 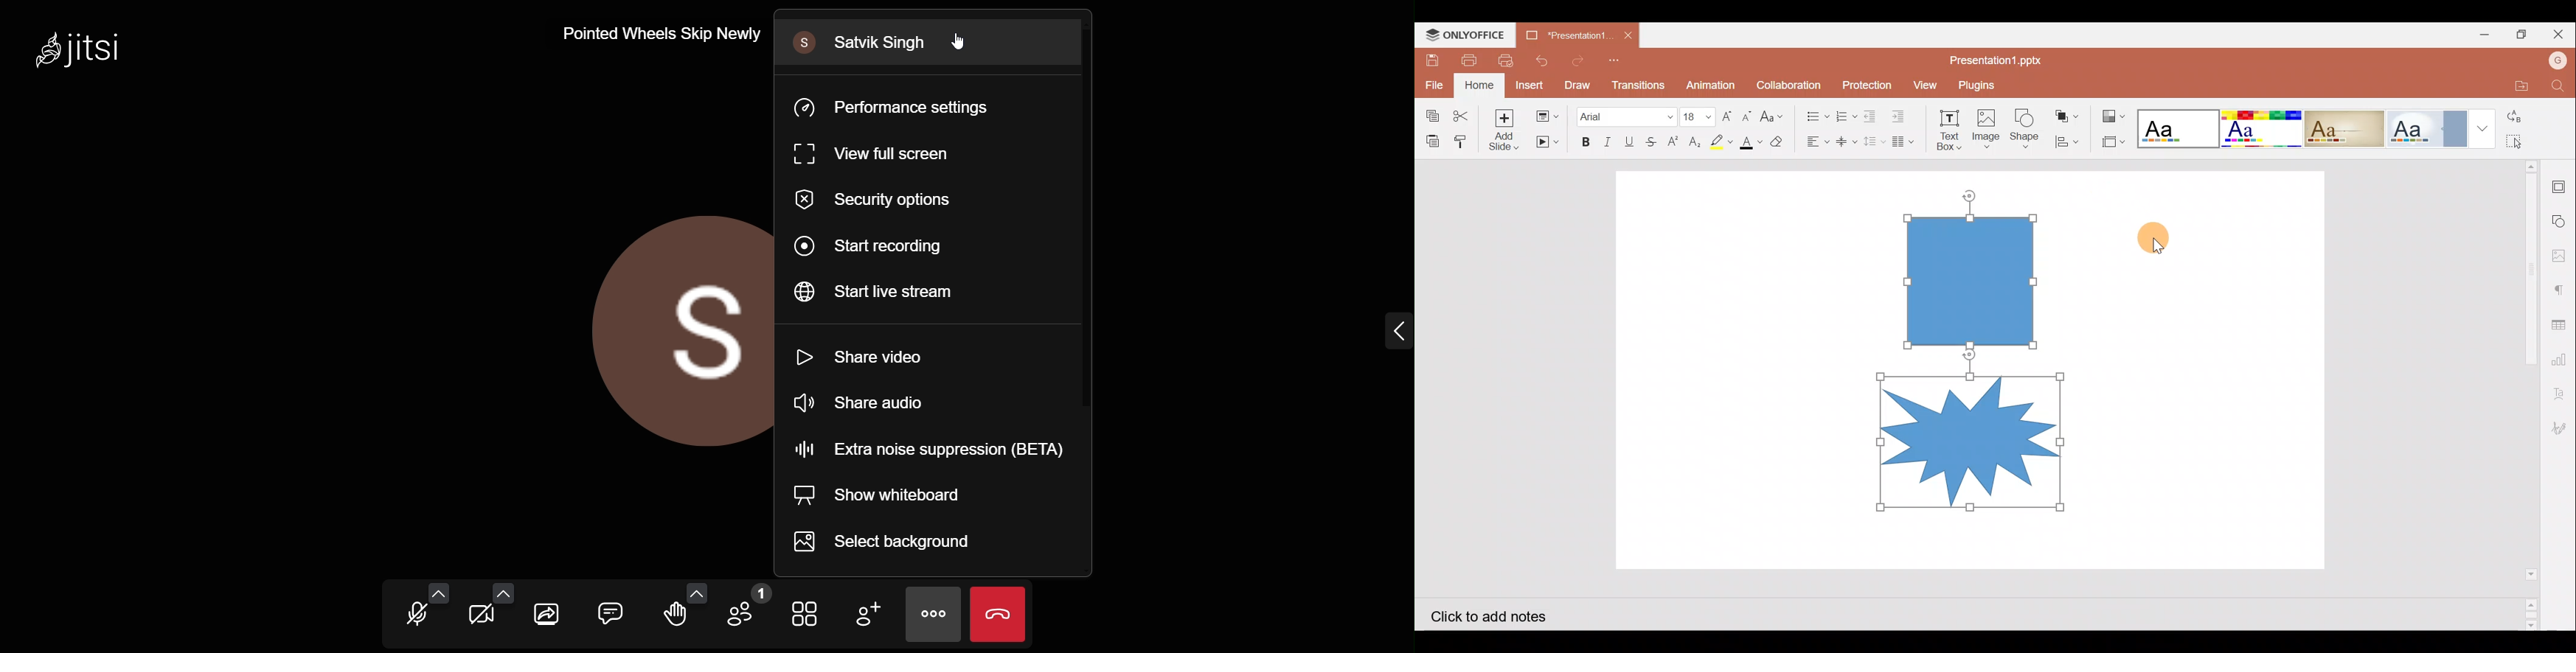 What do you see at coordinates (2115, 113) in the screenshot?
I see `Change colour theme` at bounding box center [2115, 113].